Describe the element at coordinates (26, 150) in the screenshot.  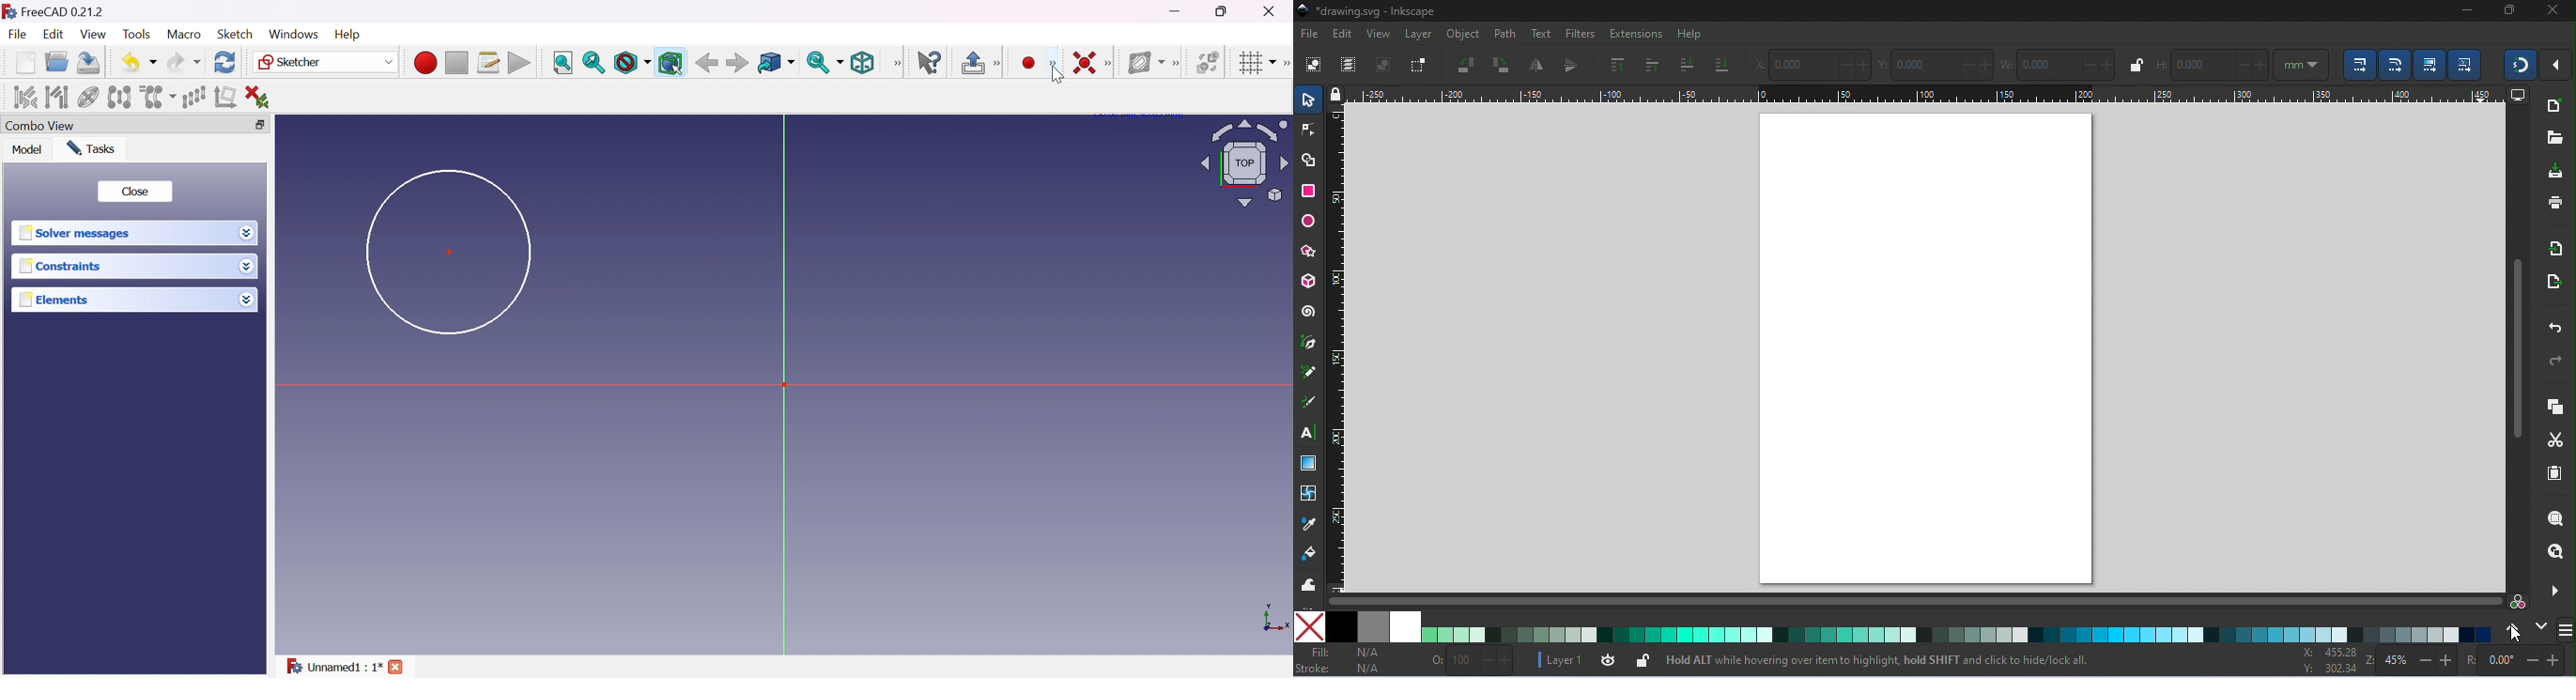
I see `Model` at that location.